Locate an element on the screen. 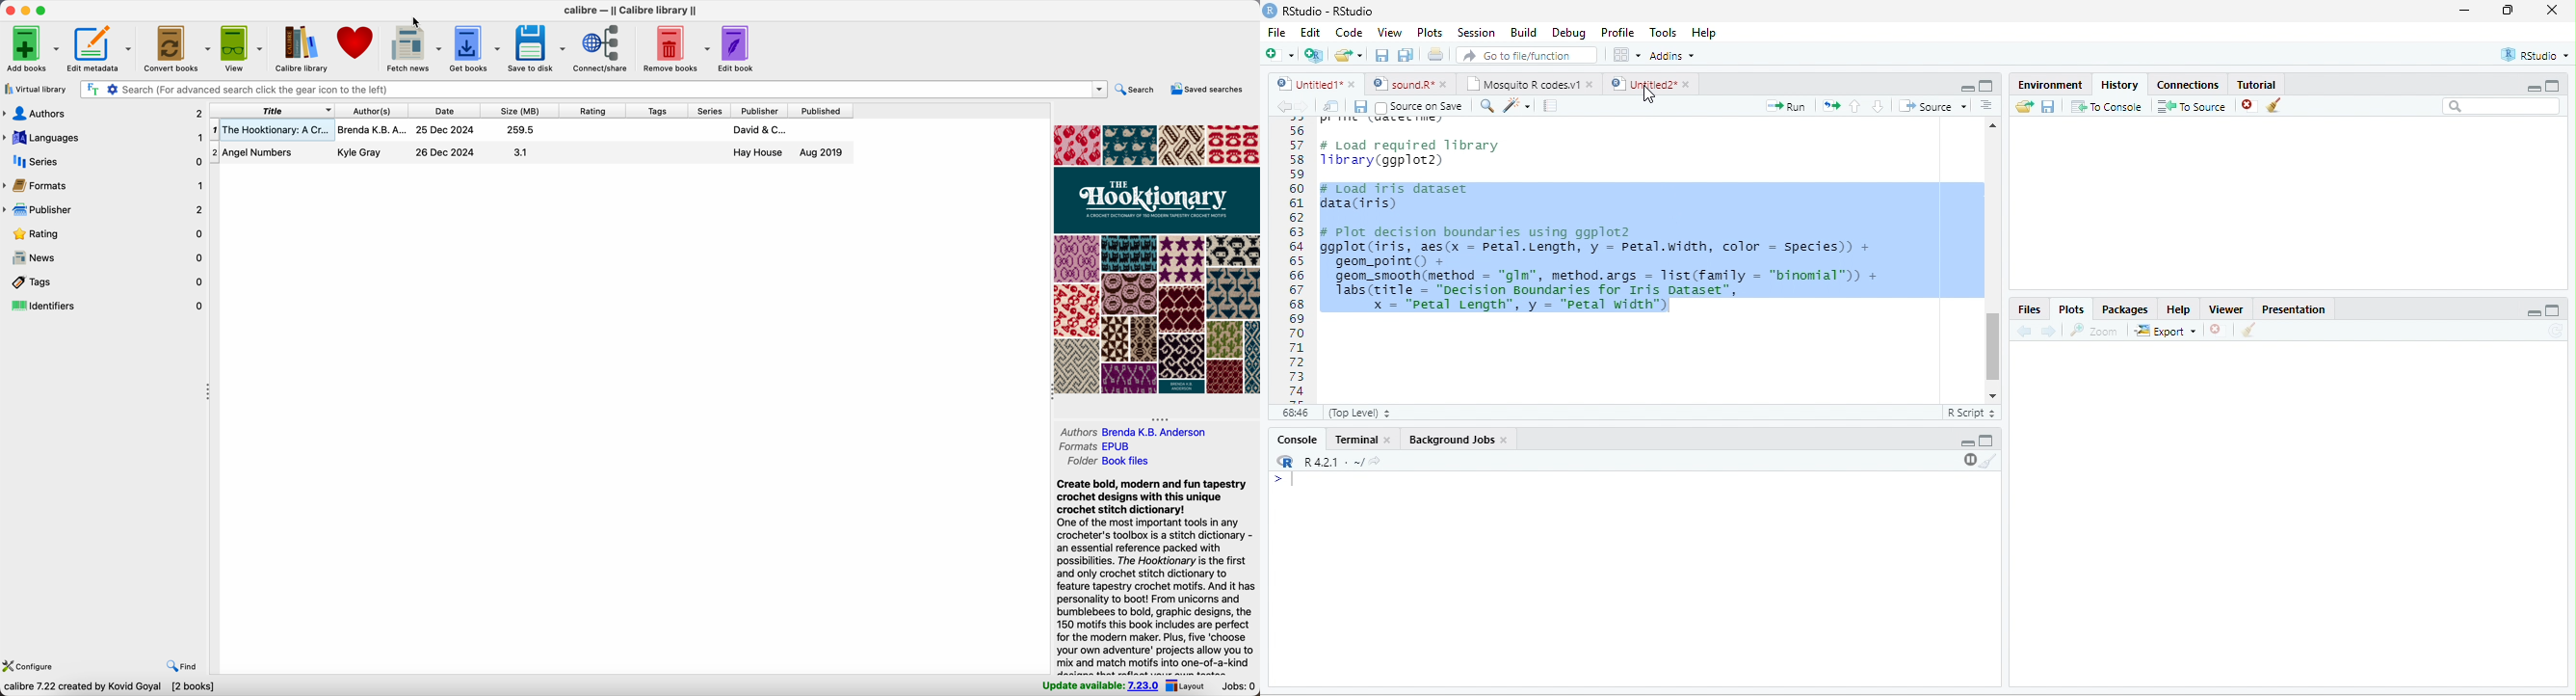 Image resolution: width=2576 pixels, height=700 pixels. close is located at coordinates (1389, 441).